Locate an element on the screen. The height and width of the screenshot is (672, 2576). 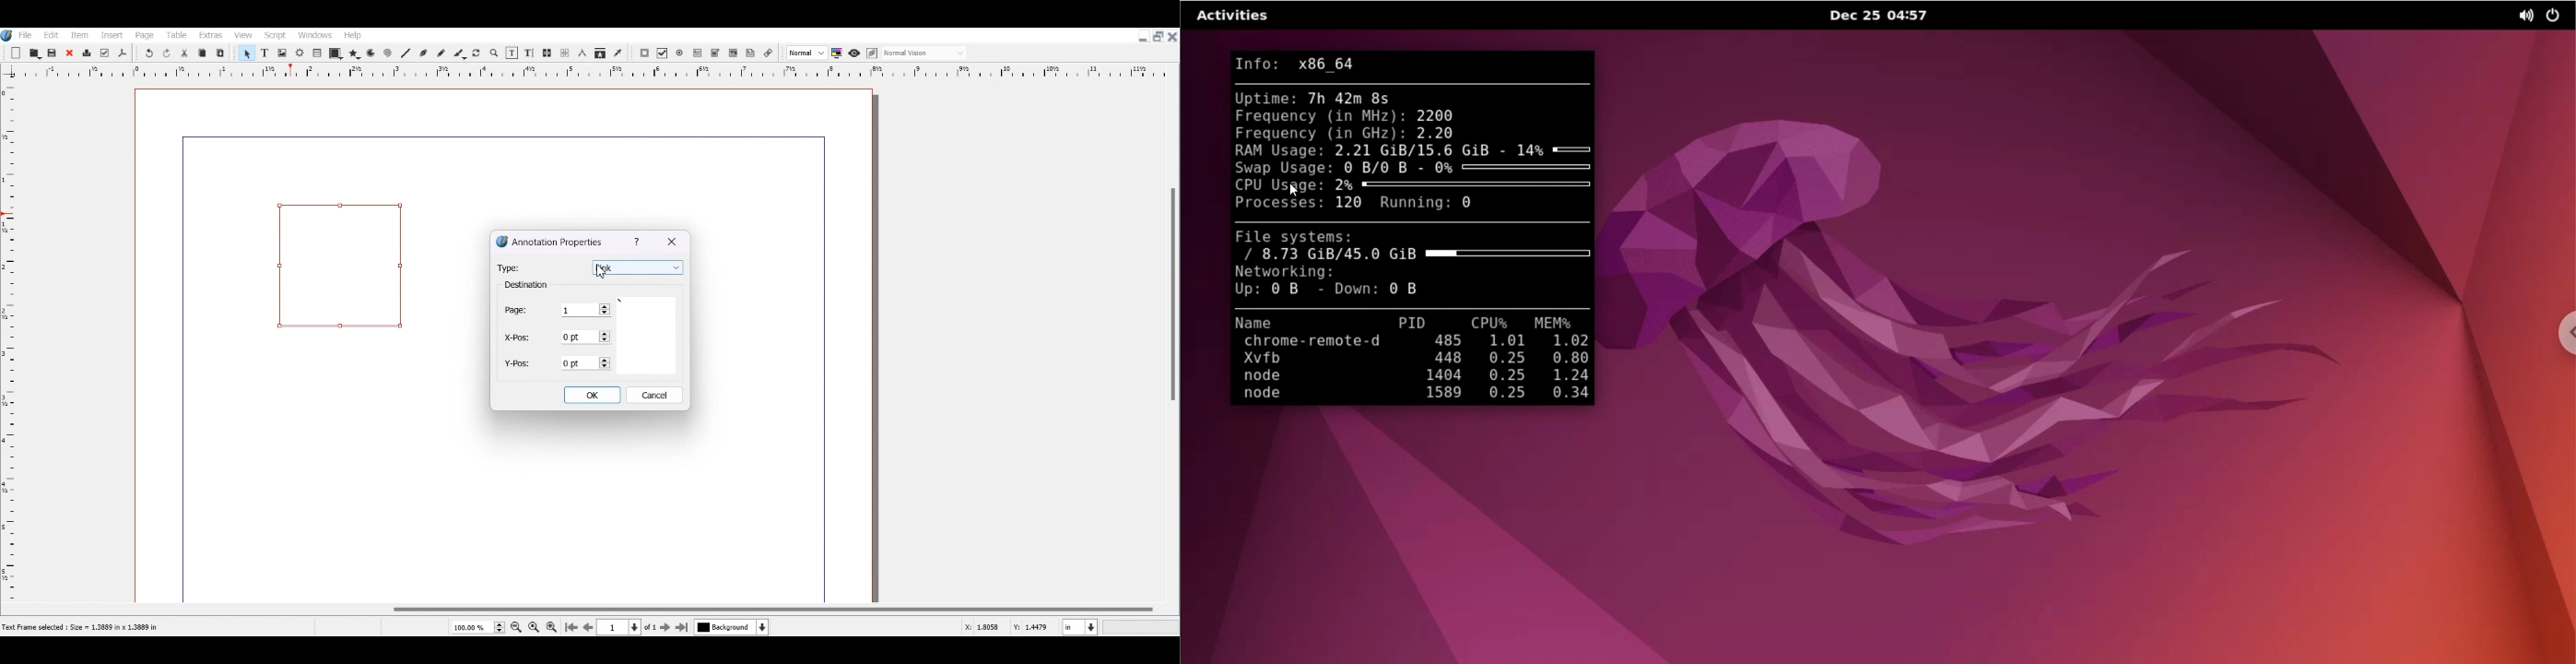
View is located at coordinates (242, 35).